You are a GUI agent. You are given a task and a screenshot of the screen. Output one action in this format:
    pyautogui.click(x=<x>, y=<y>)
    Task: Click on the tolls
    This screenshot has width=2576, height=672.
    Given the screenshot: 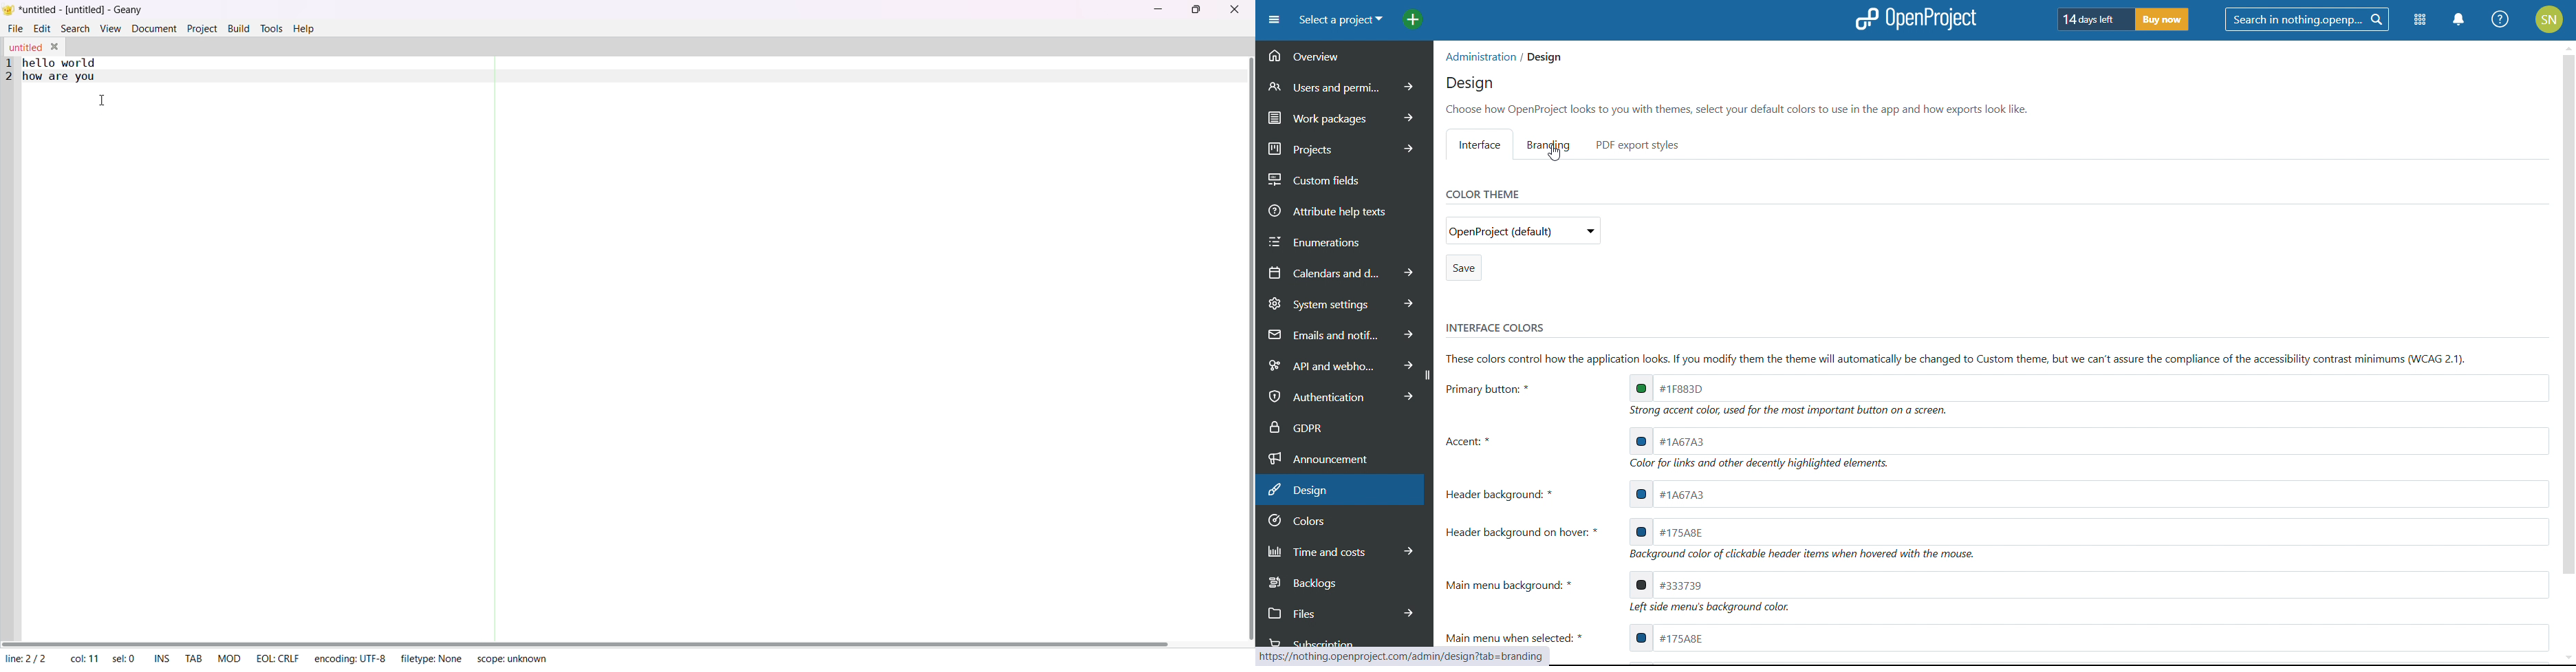 What is the action you would take?
    pyautogui.click(x=271, y=28)
    